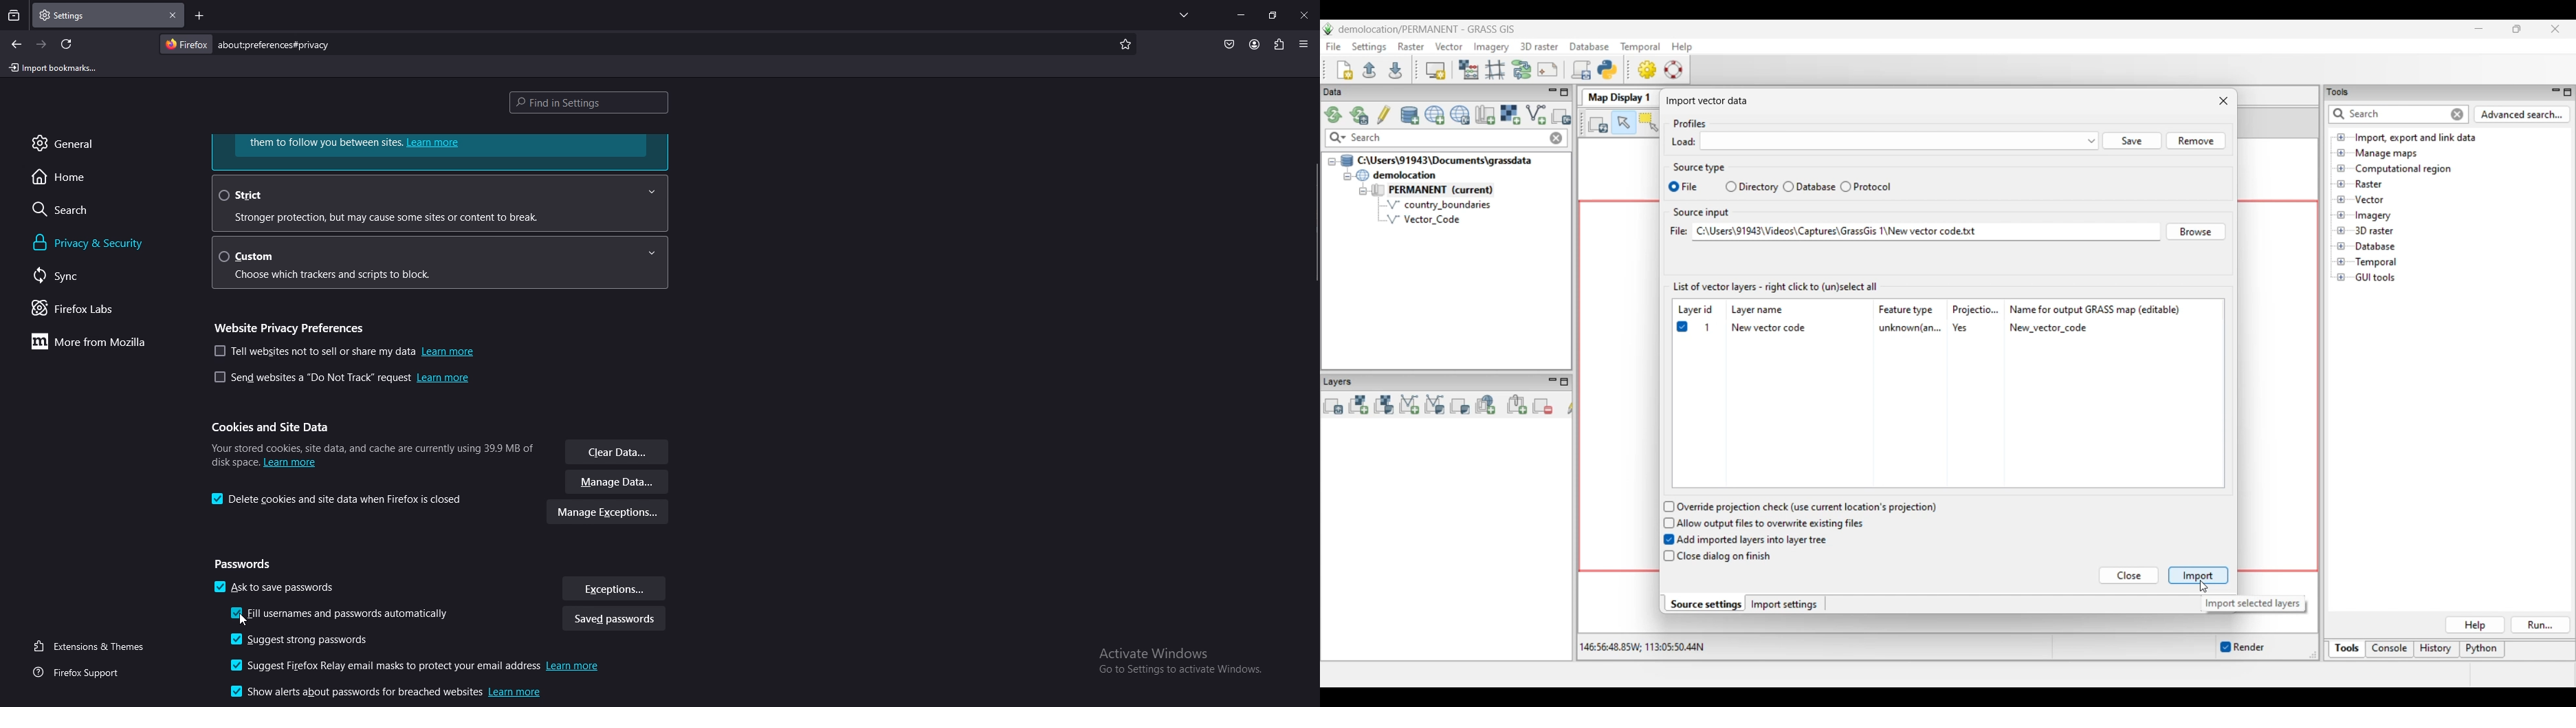  Describe the element at coordinates (173, 16) in the screenshot. I see `close tab` at that location.